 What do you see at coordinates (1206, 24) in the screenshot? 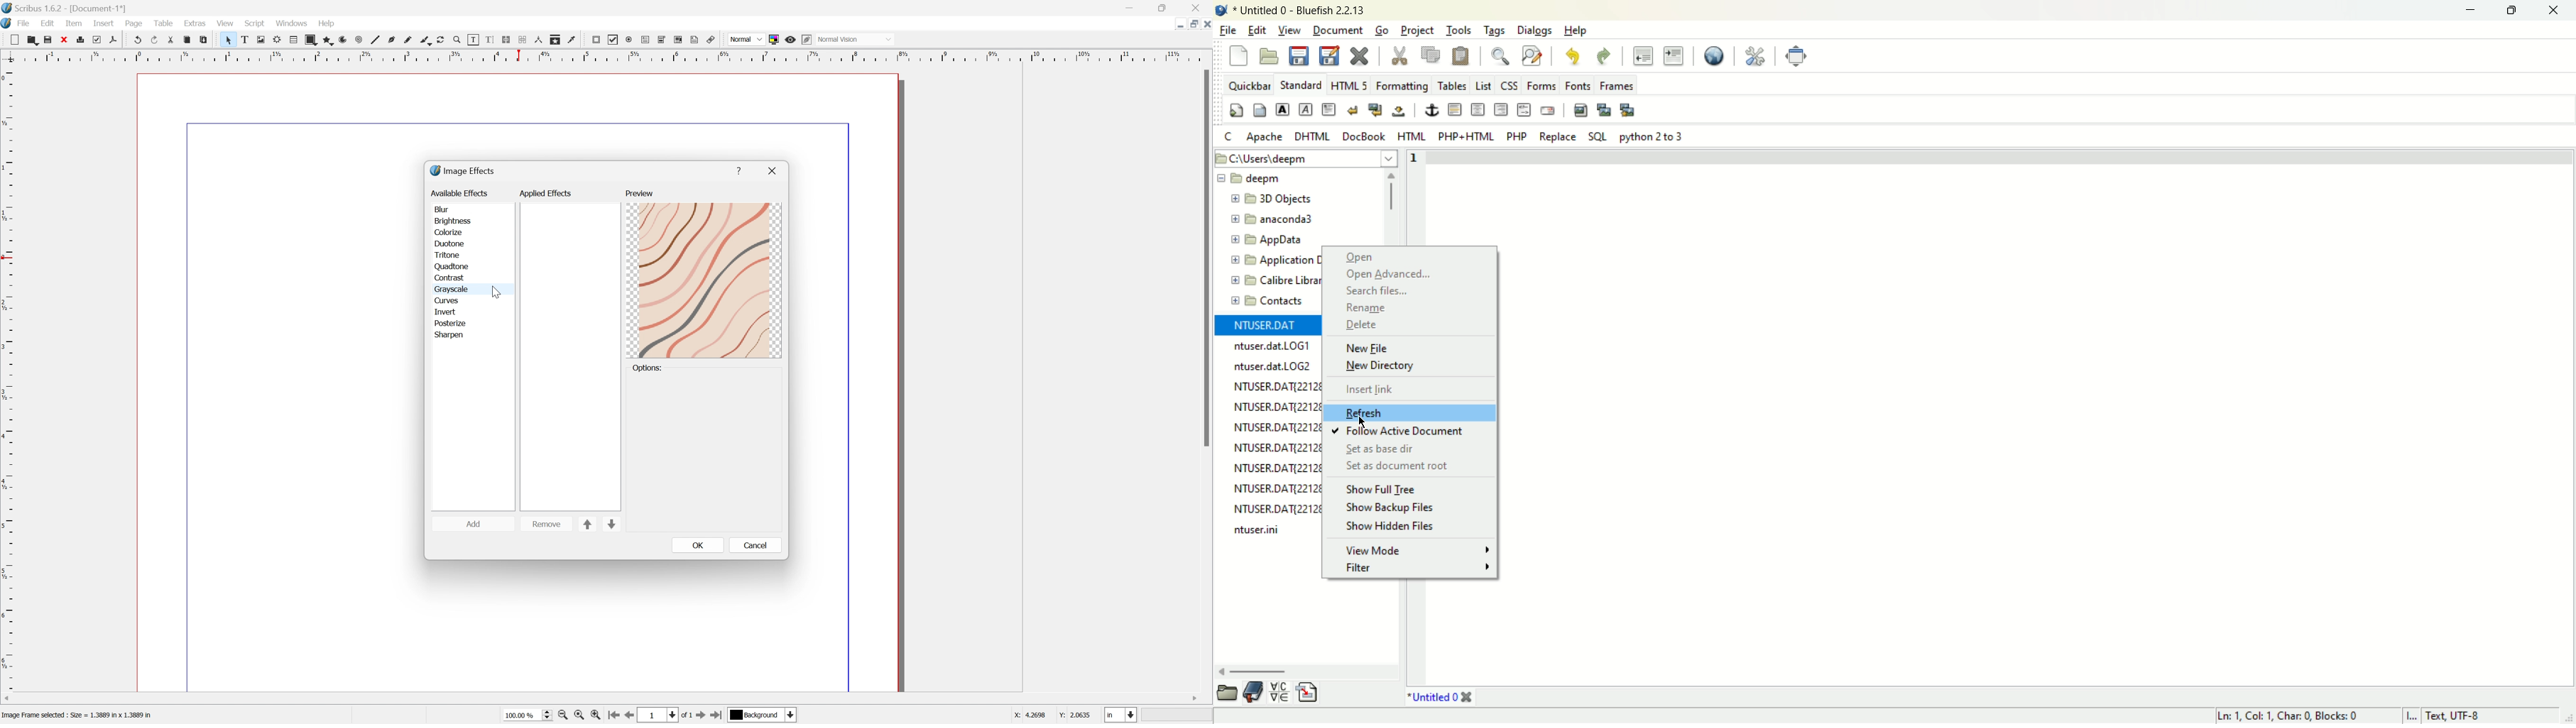
I see `Close` at bounding box center [1206, 24].